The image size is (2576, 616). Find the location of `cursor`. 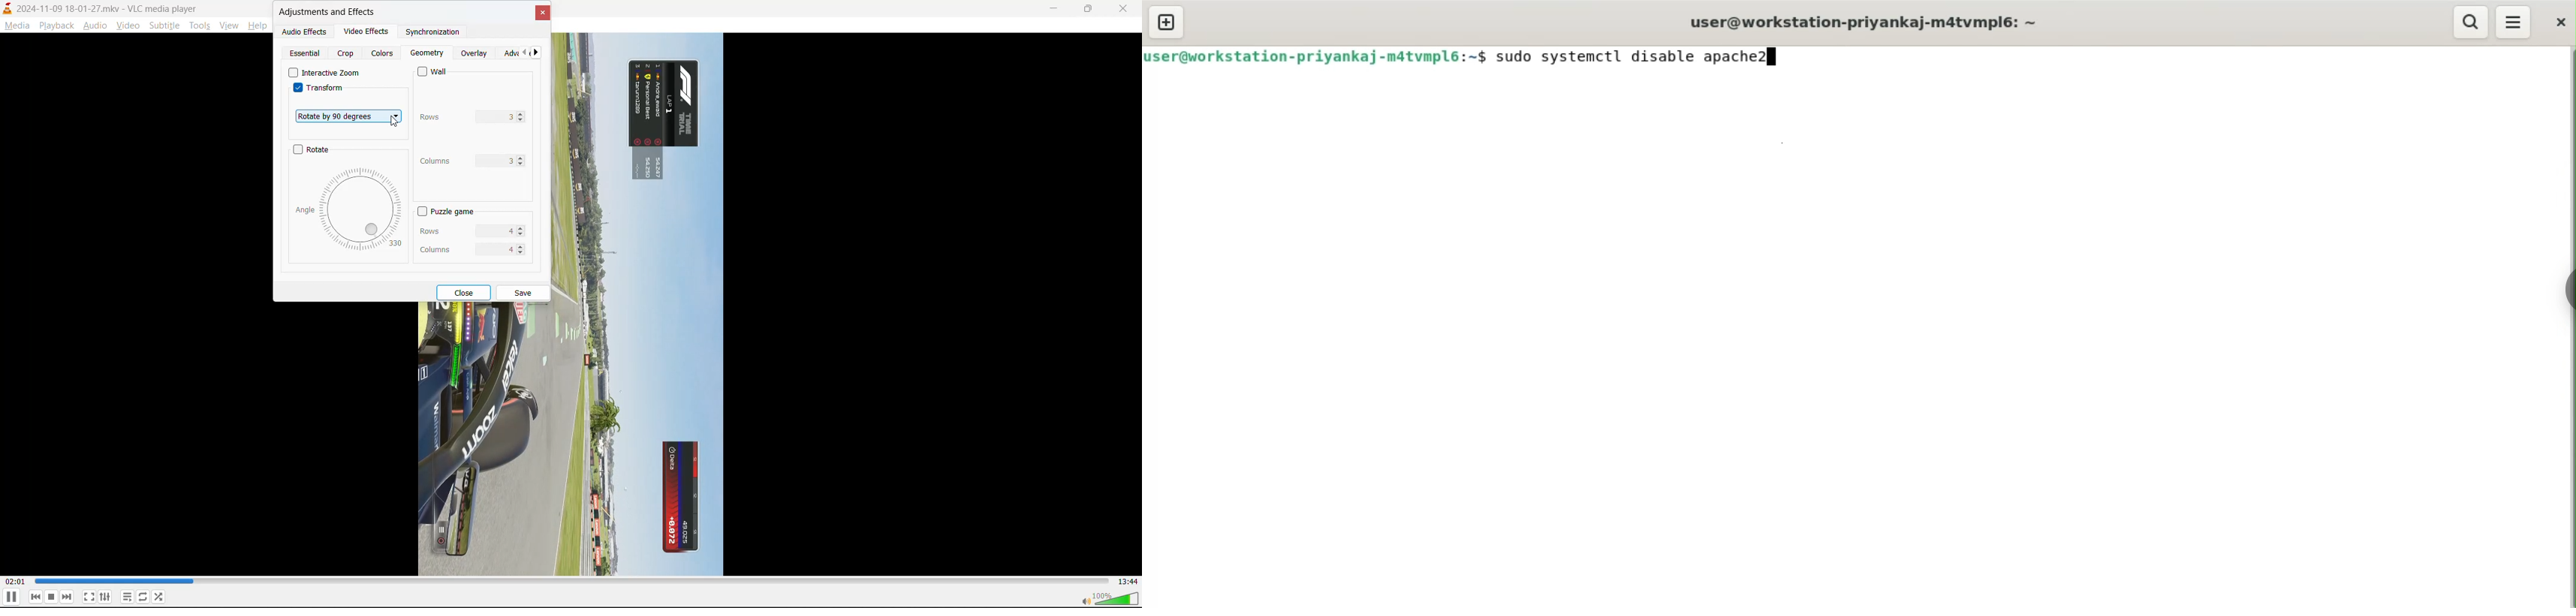

cursor is located at coordinates (395, 121).